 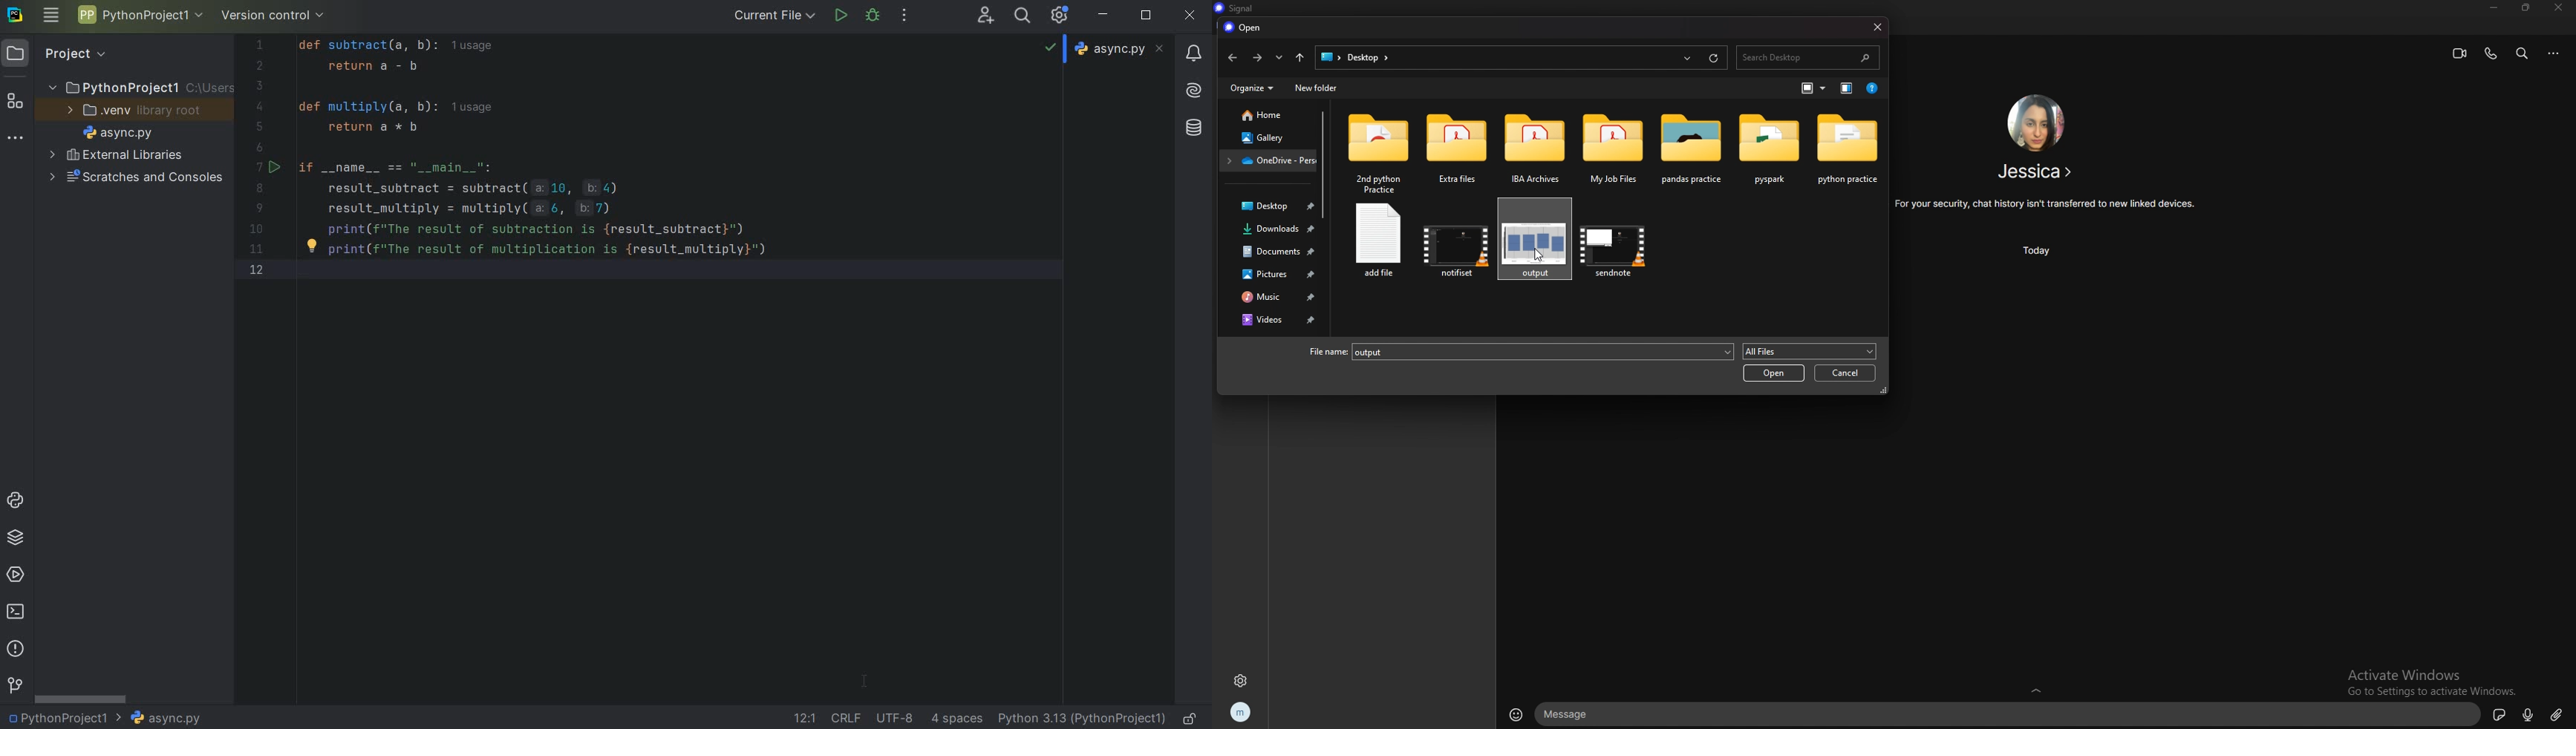 What do you see at coordinates (1847, 373) in the screenshot?
I see `cancel` at bounding box center [1847, 373].